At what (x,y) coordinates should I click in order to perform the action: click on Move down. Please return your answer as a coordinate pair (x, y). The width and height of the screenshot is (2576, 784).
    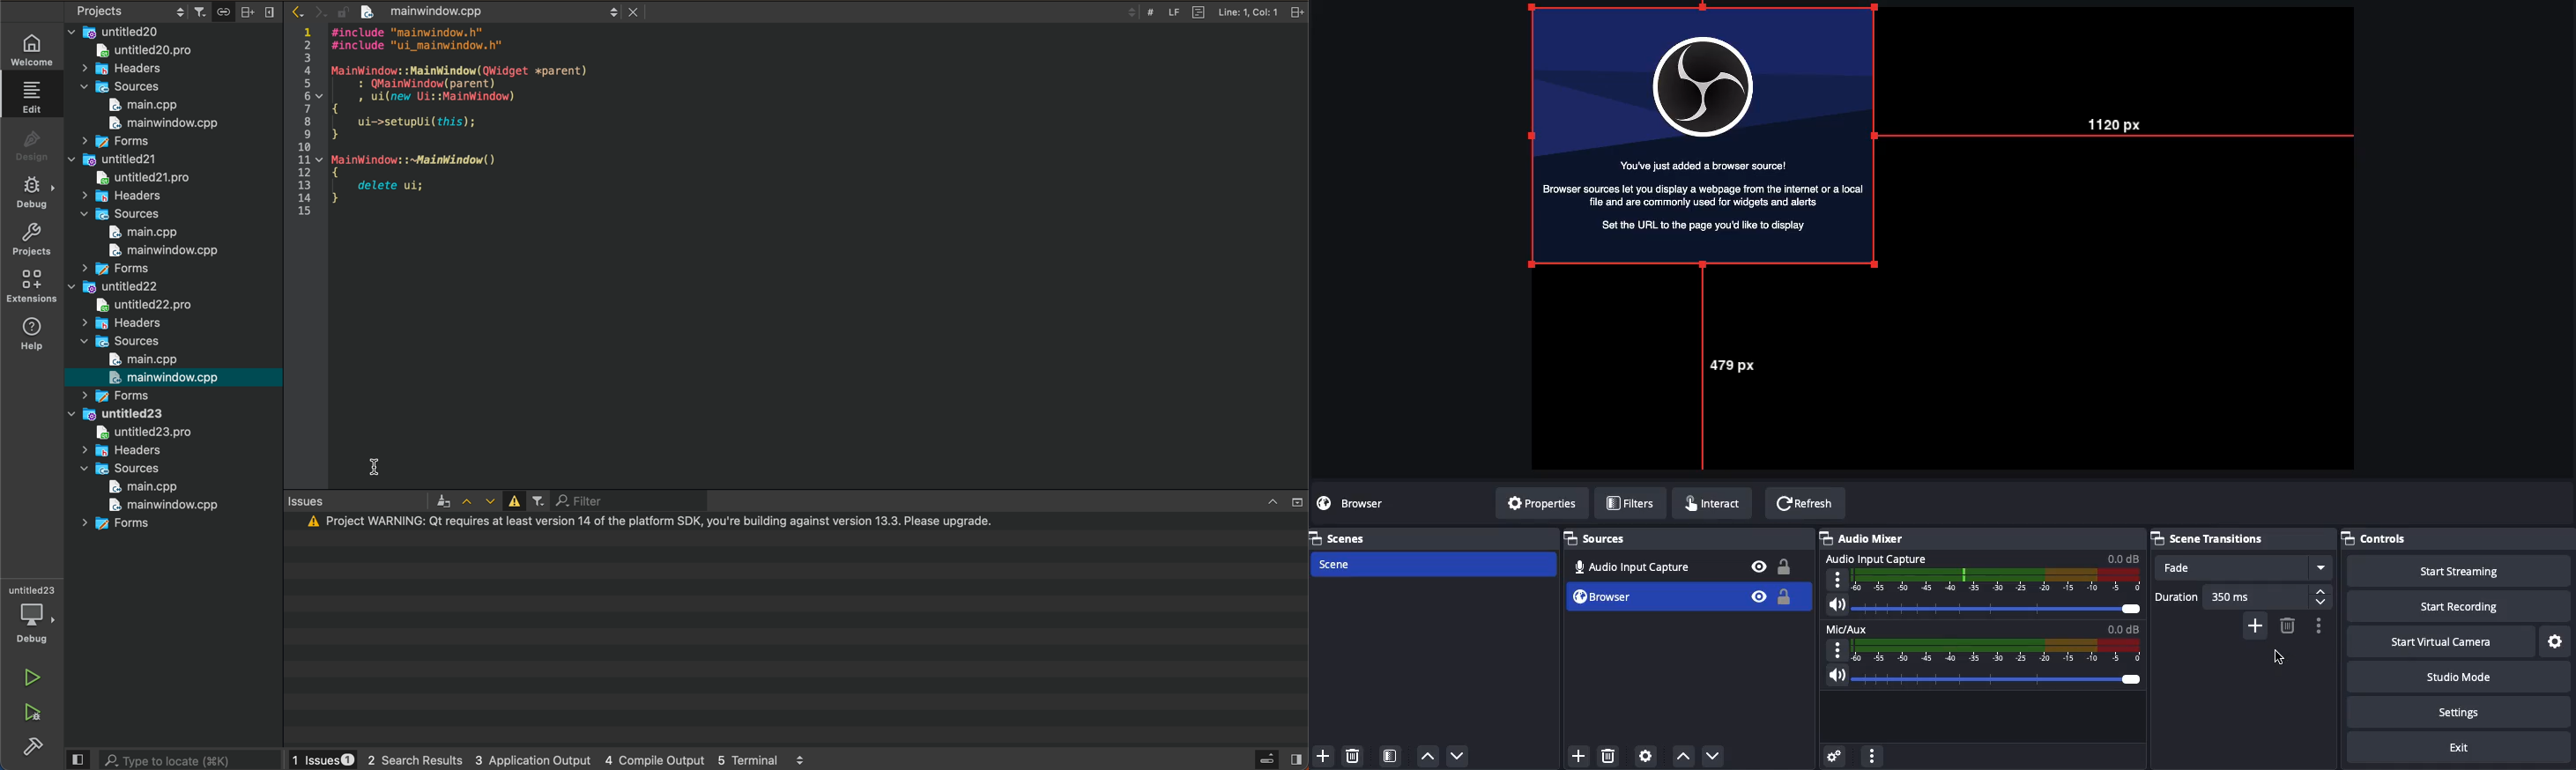
    Looking at the image, I should click on (1711, 756).